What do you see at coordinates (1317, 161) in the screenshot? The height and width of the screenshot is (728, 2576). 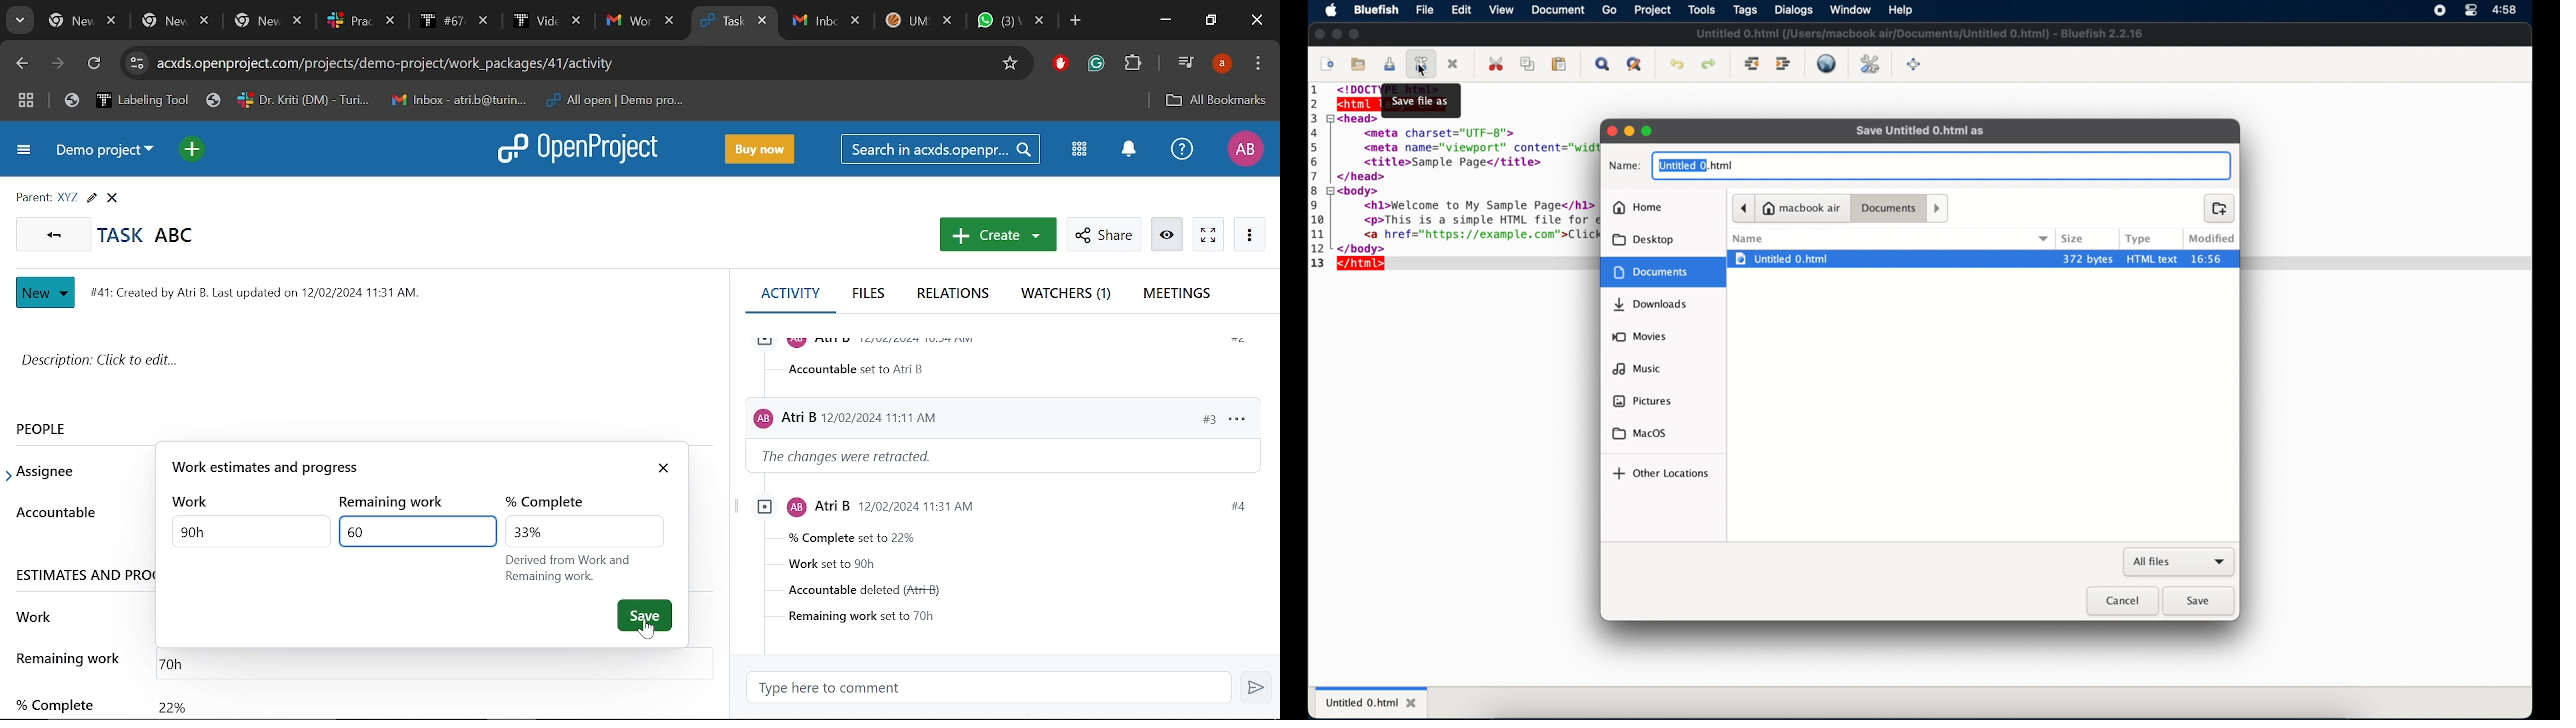 I see `6` at bounding box center [1317, 161].